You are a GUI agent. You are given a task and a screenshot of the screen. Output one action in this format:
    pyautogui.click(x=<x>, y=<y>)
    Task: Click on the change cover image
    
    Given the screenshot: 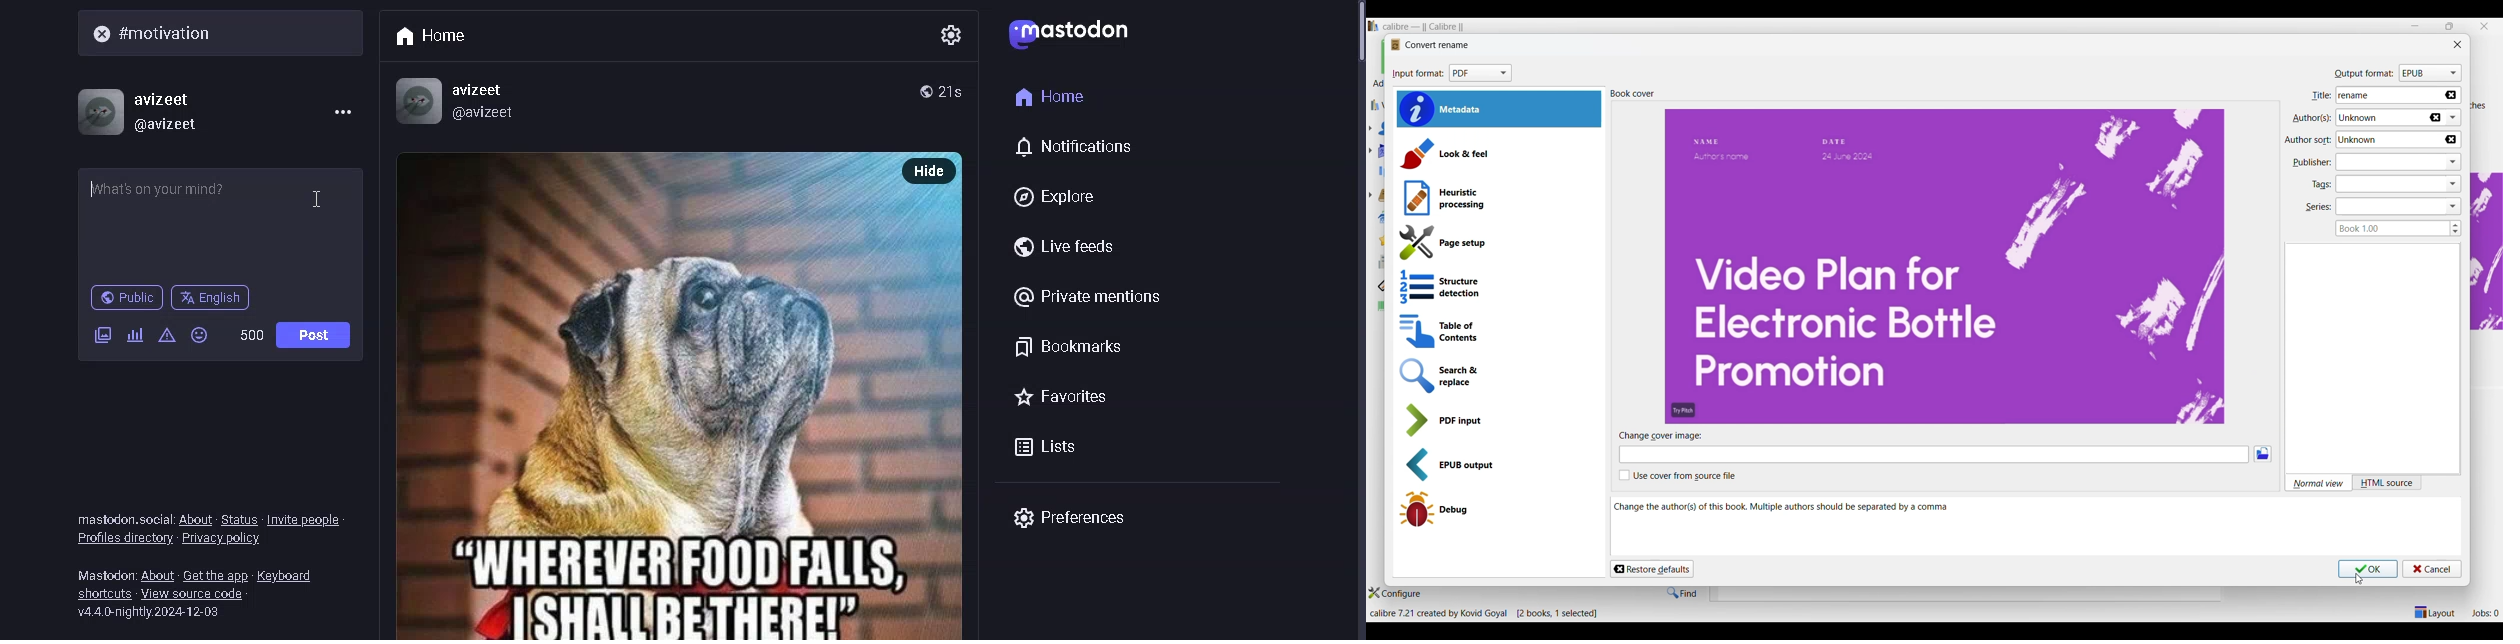 What is the action you would take?
    pyautogui.click(x=1661, y=435)
    